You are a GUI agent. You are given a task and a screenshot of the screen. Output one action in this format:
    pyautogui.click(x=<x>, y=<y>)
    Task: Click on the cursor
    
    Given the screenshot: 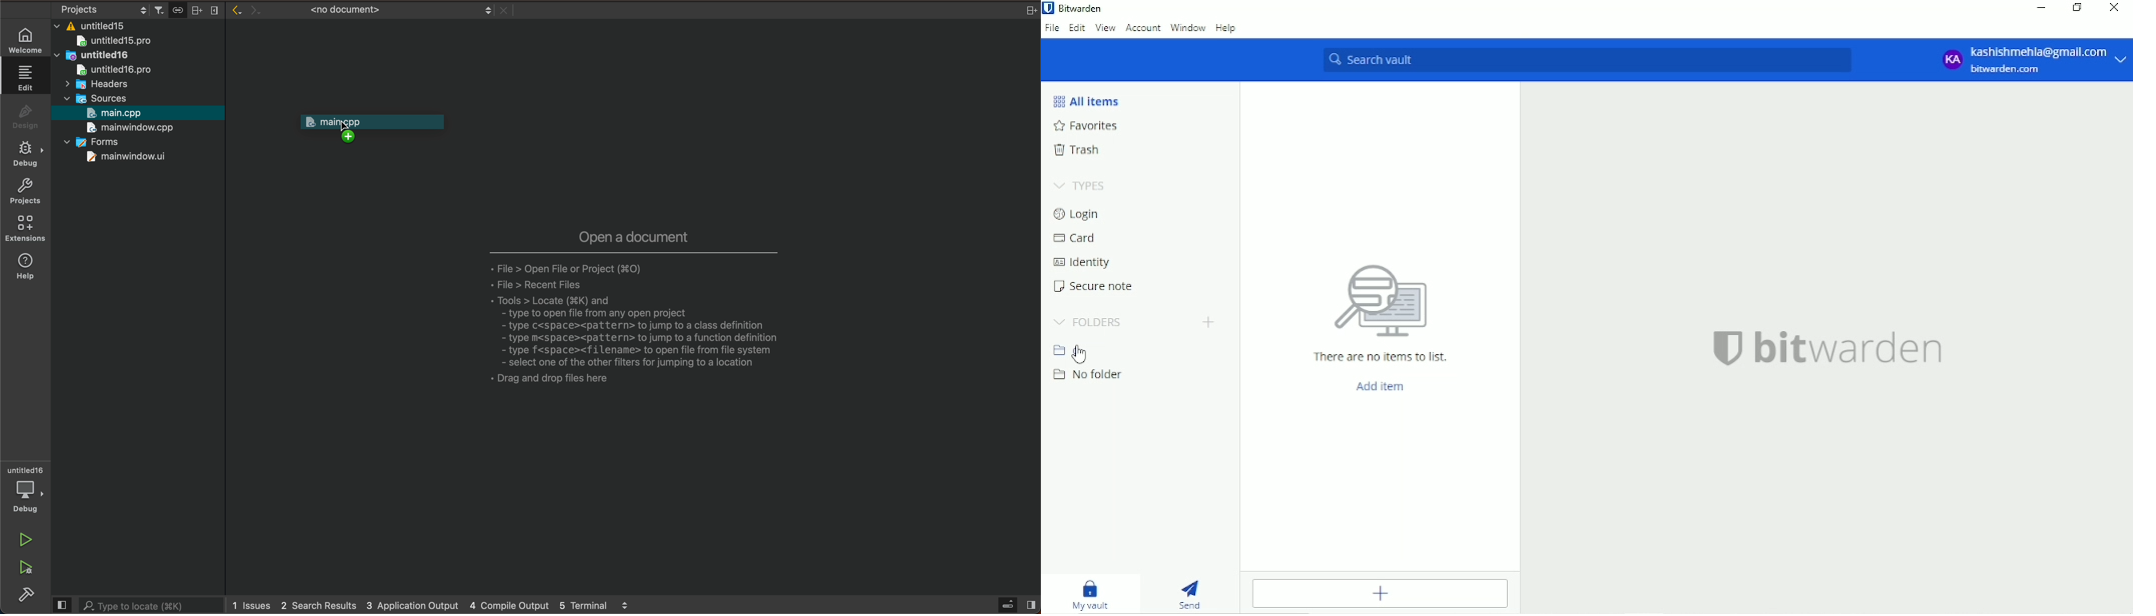 What is the action you would take?
    pyautogui.click(x=1083, y=353)
    